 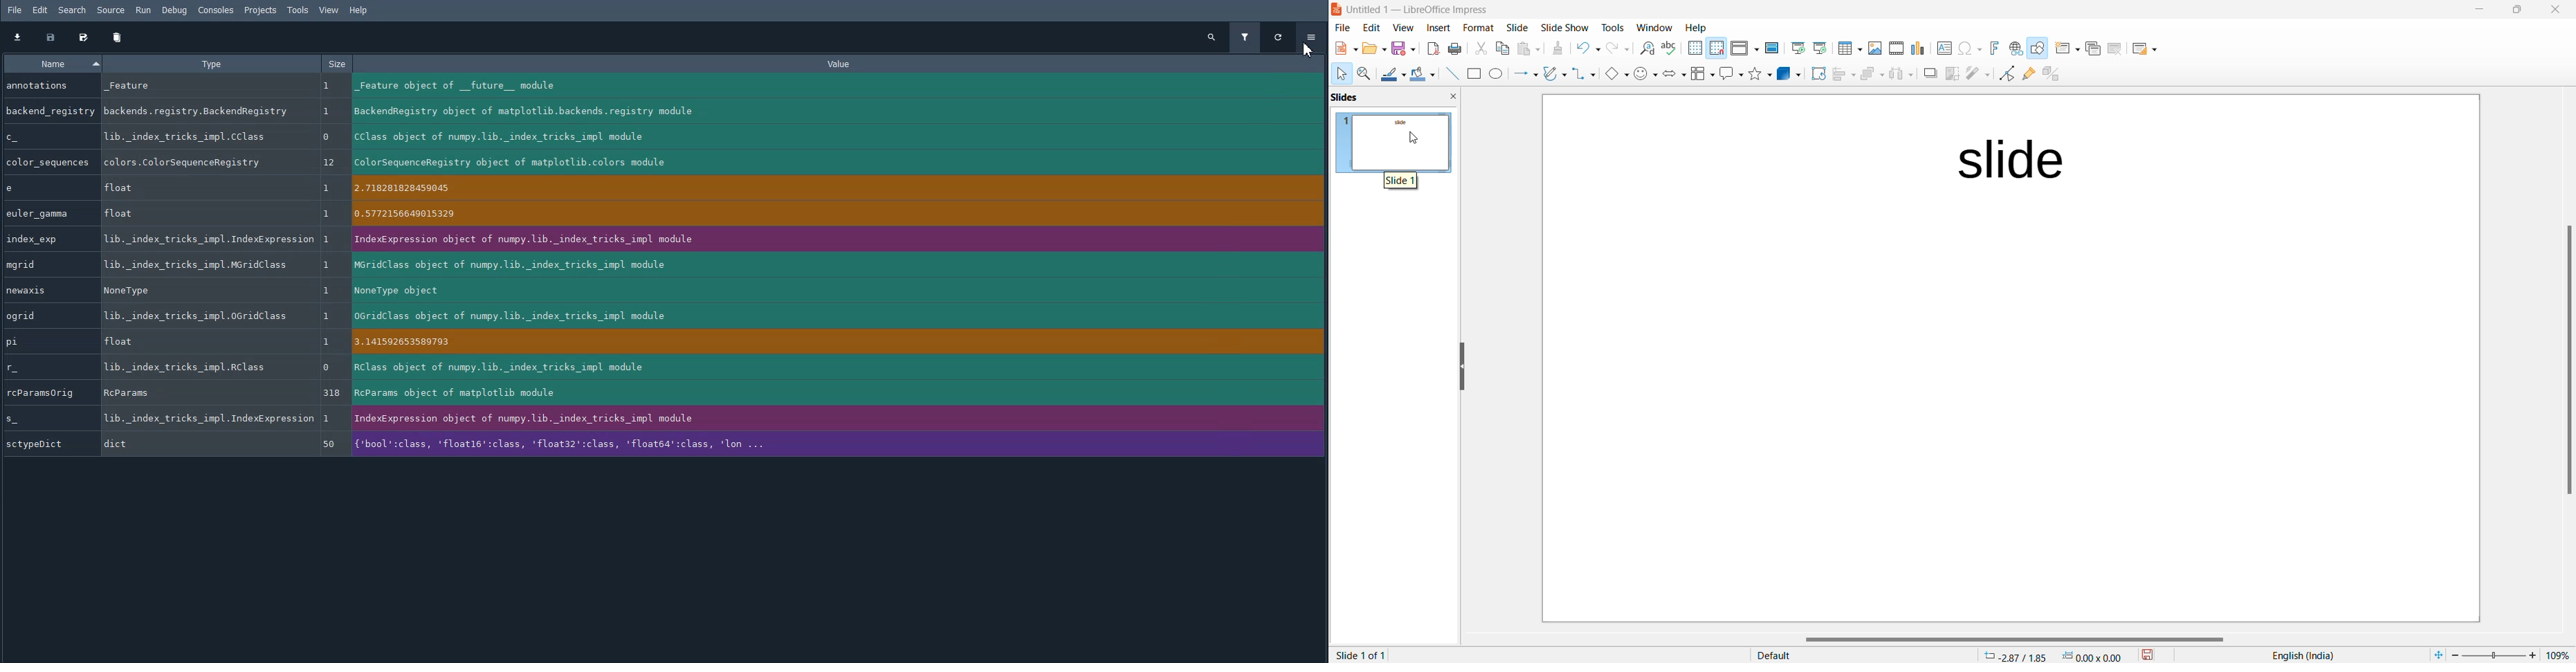 What do you see at coordinates (1397, 140) in the screenshot?
I see `slide preview` at bounding box center [1397, 140].